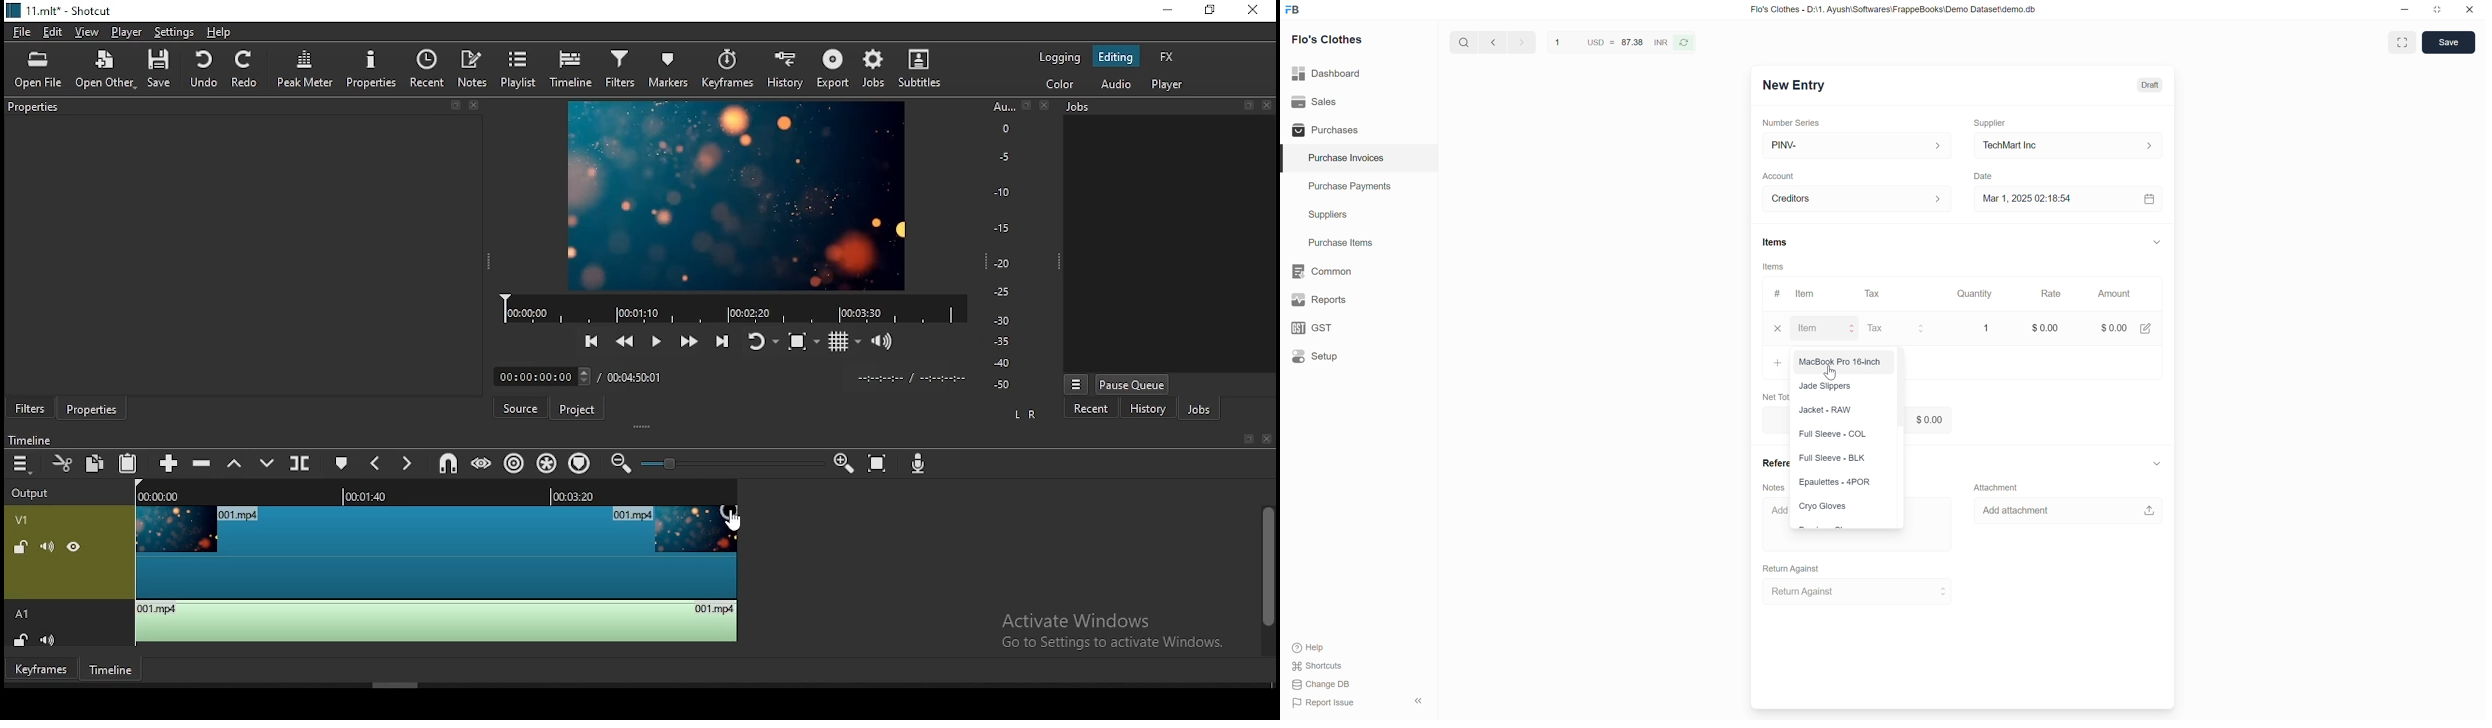  Describe the element at coordinates (429, 70) in the screenshot. I see `recent` at that location.